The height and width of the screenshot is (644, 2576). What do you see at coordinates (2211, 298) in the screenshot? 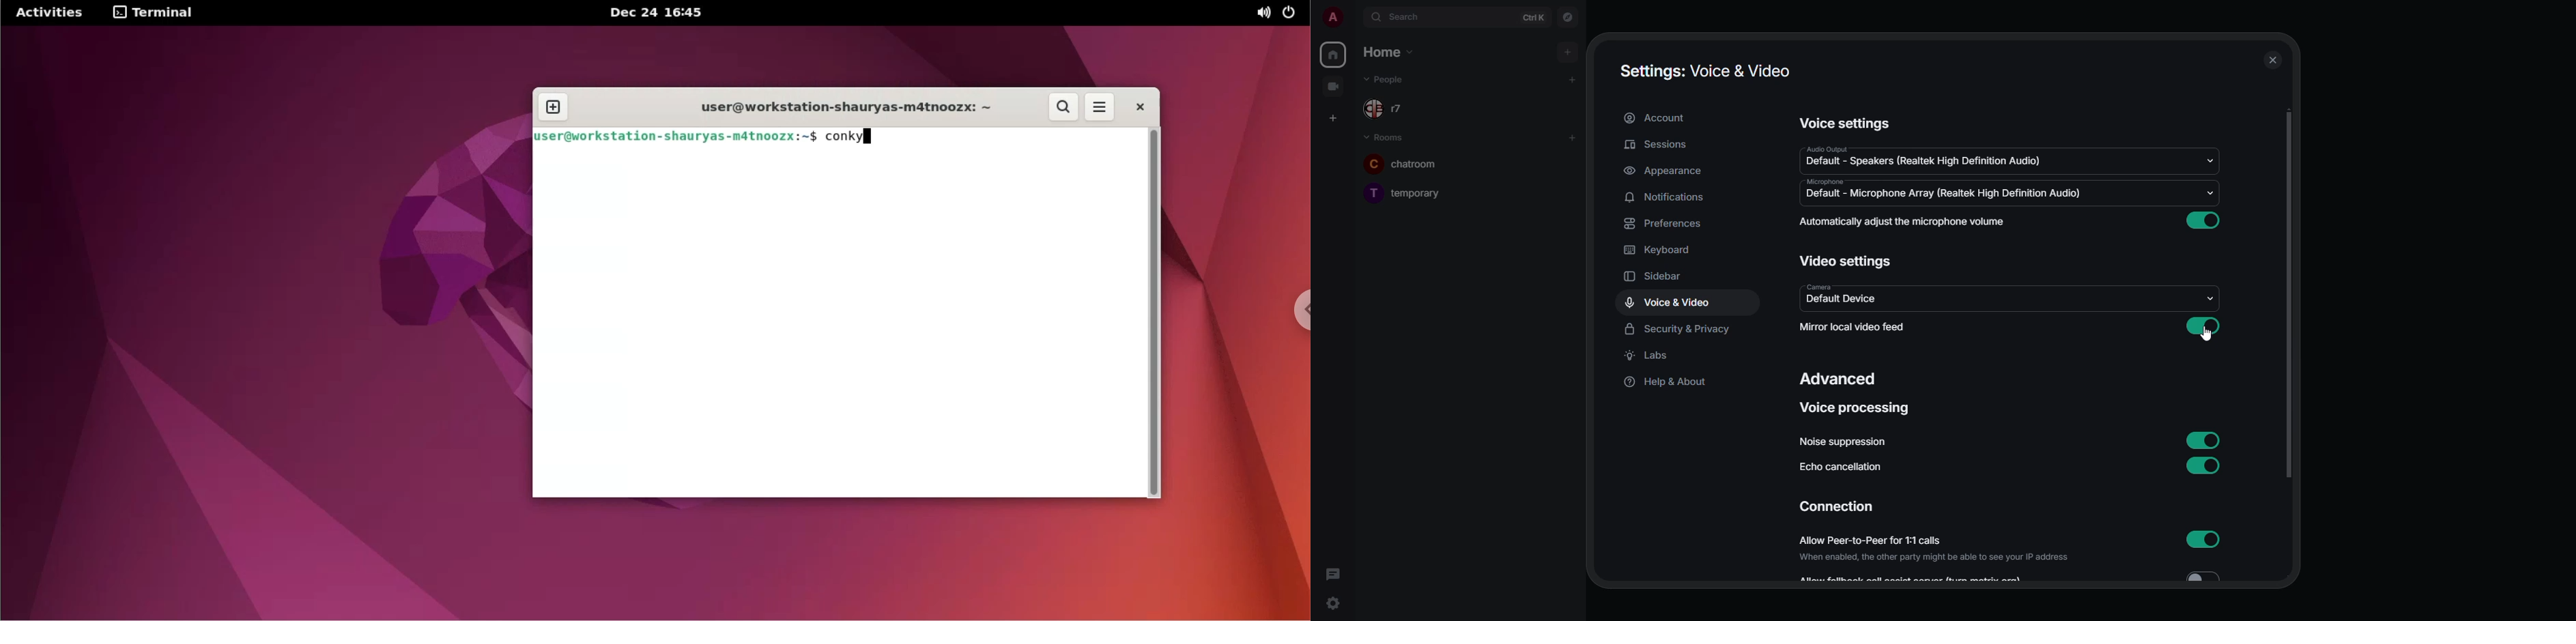
I see `drop down` at bounding box center [2211, 298].